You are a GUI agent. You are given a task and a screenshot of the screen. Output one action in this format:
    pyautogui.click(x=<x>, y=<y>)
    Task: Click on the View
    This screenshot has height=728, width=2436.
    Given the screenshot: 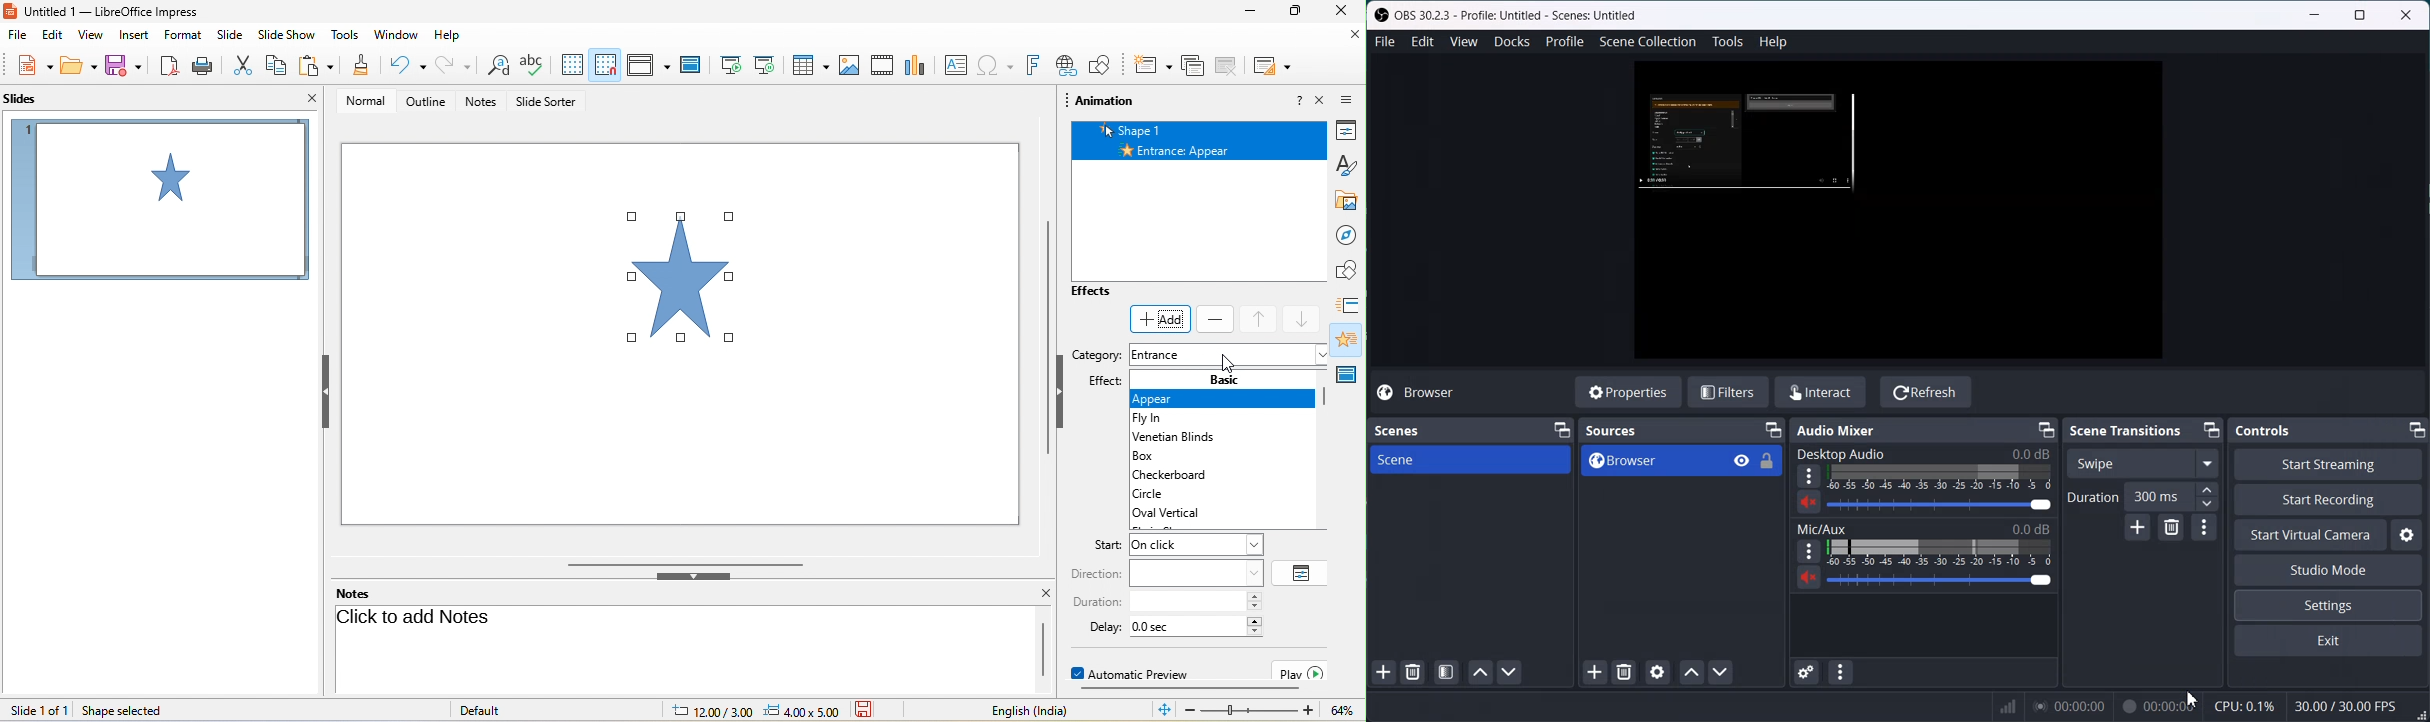 What is the action you would take?
    pyautogui.click(x=1464, y=42)
    